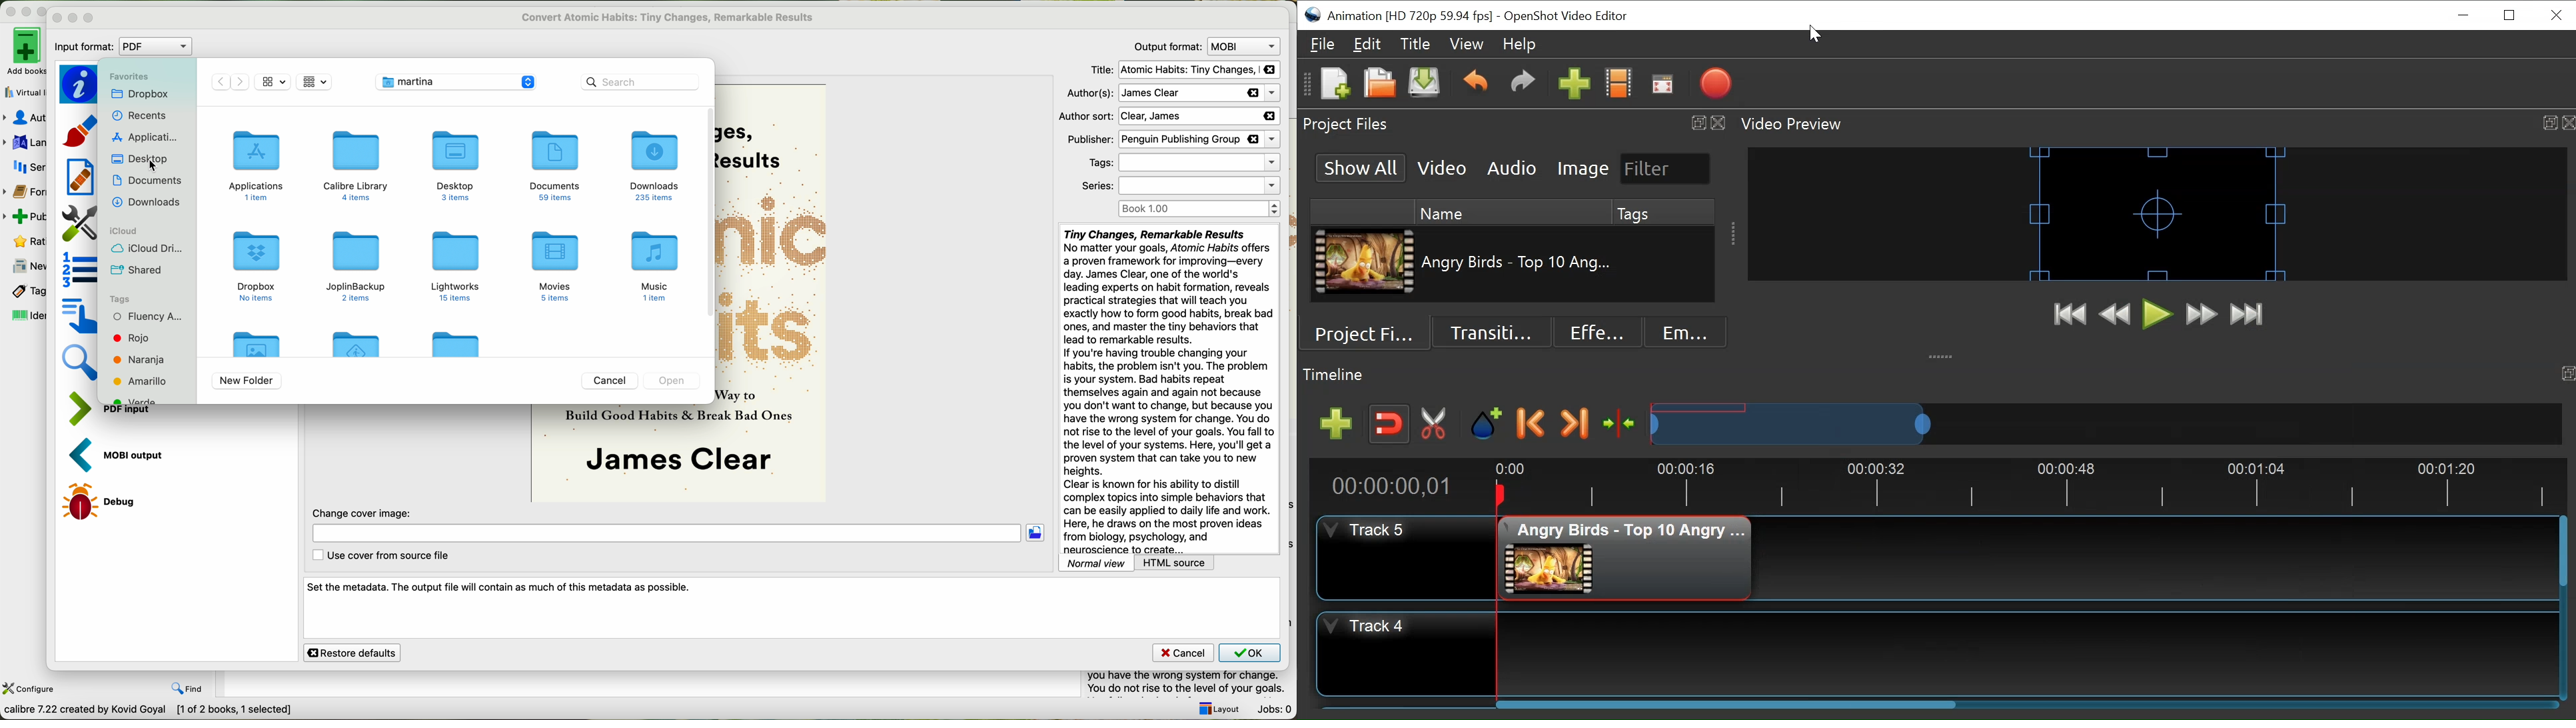 The width and height of the screenshot is (2576, 728). Describe the element at coordinates (2156, 314) in the screenshot. I see `Play` at that location.